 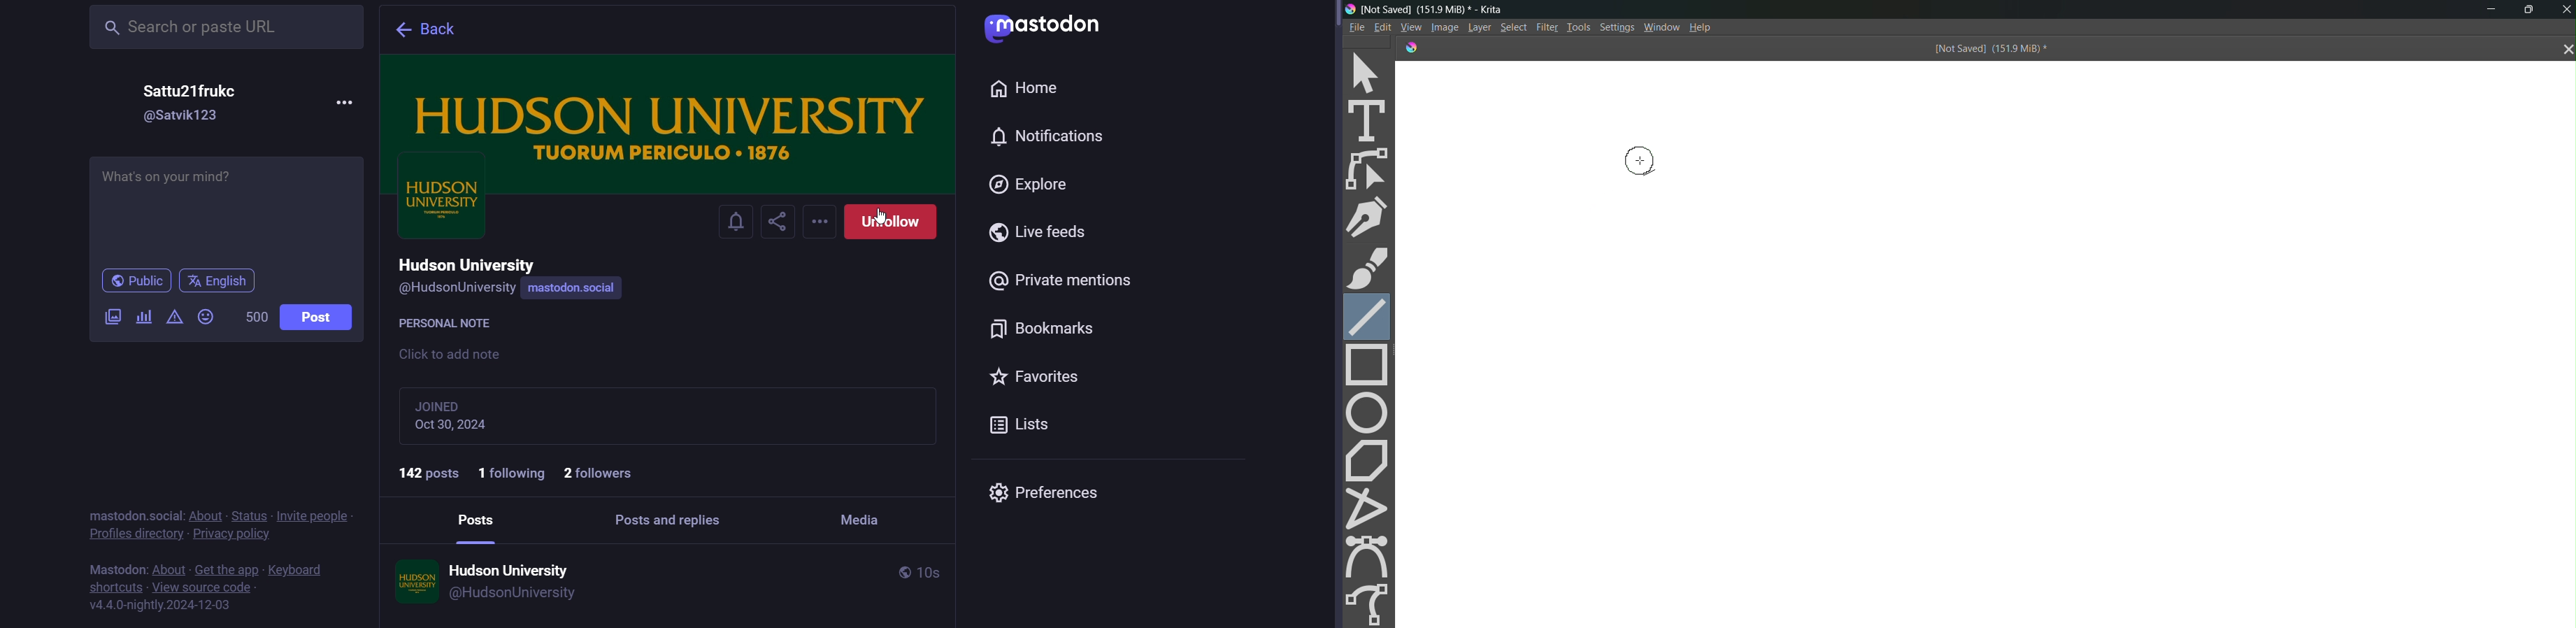 What do you see at coordinates (1409, 27) in the screenshot?
I see `View` at bounding box center [1409, 27].